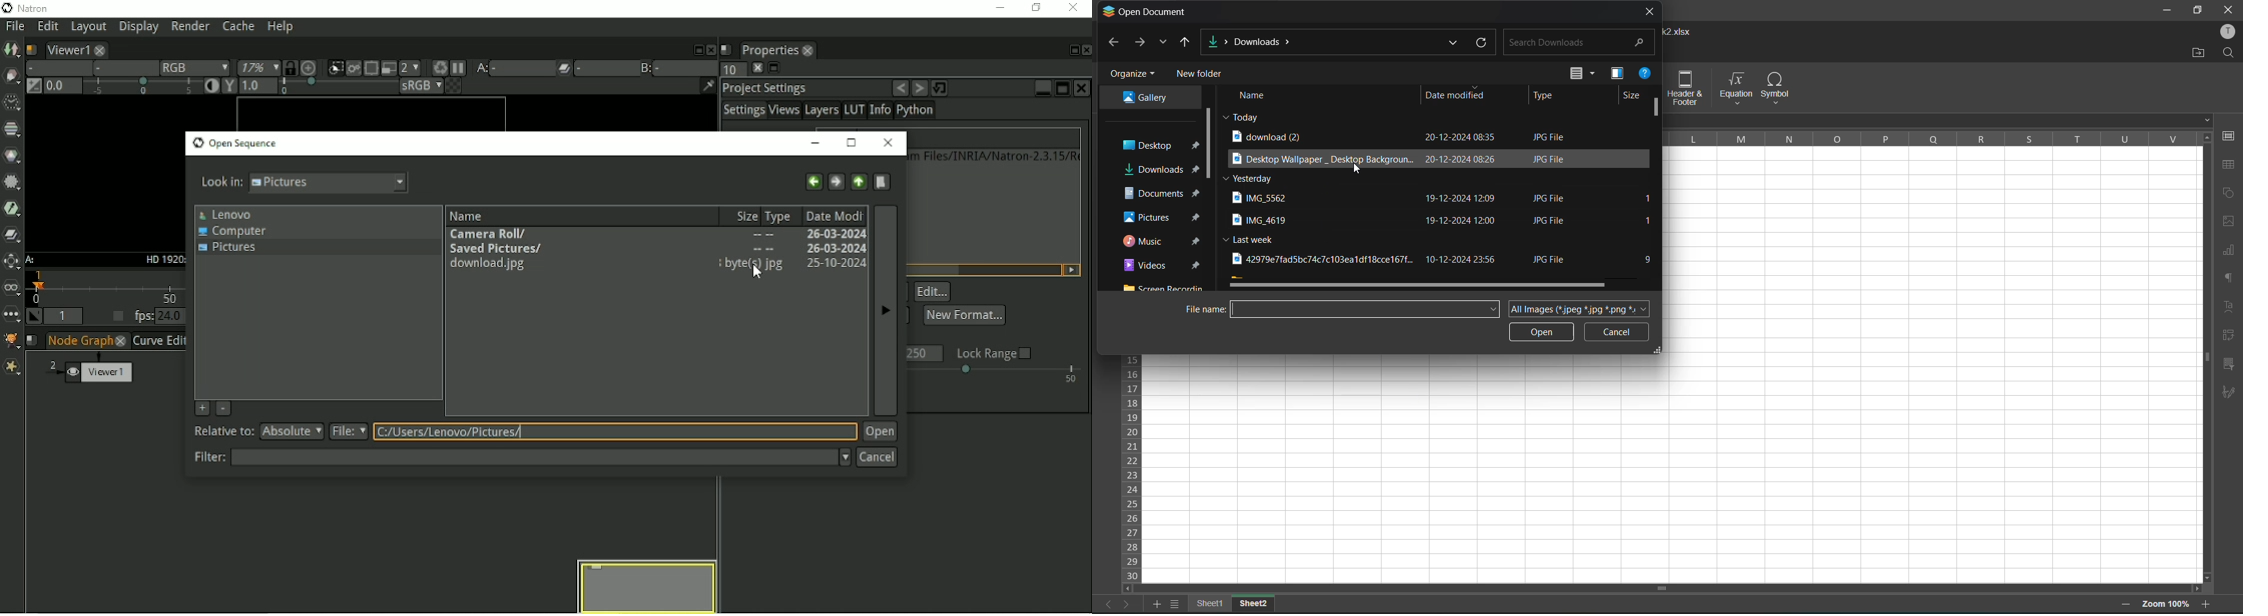  What do you see at coordinates (2229, 8) in the screenshot?
I see `close` at bounding box center [2229, 8].